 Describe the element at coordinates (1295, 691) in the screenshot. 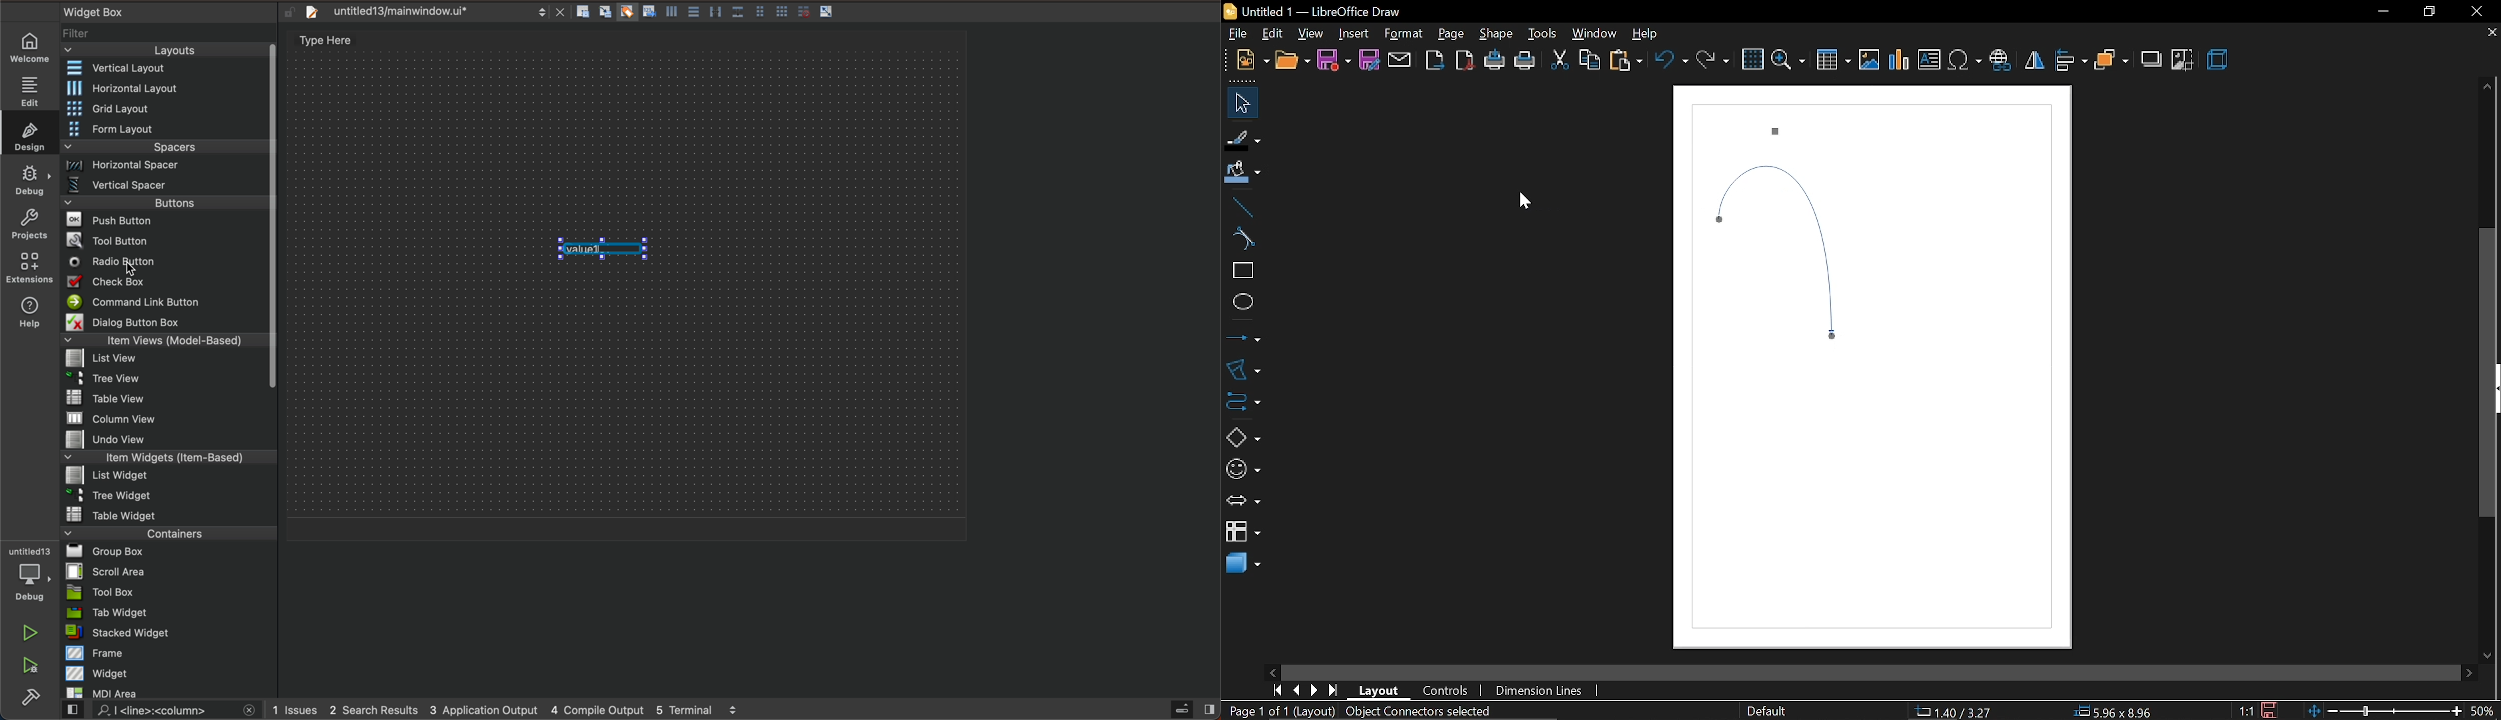

I see `previous page` at that location.